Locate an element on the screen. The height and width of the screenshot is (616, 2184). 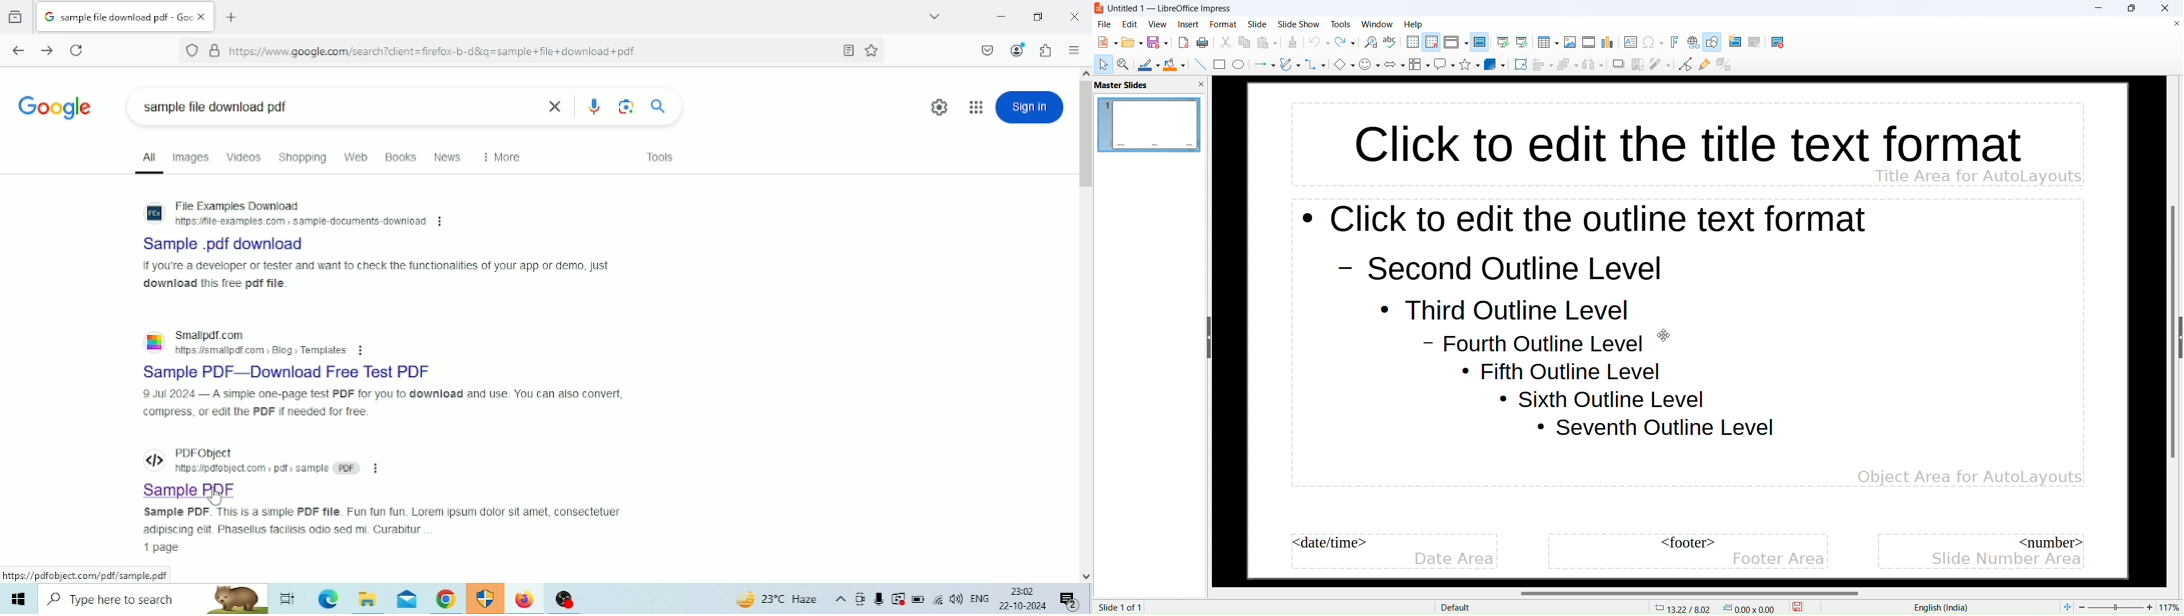
toggle point edit mode is located at coordinates (1686, 64).